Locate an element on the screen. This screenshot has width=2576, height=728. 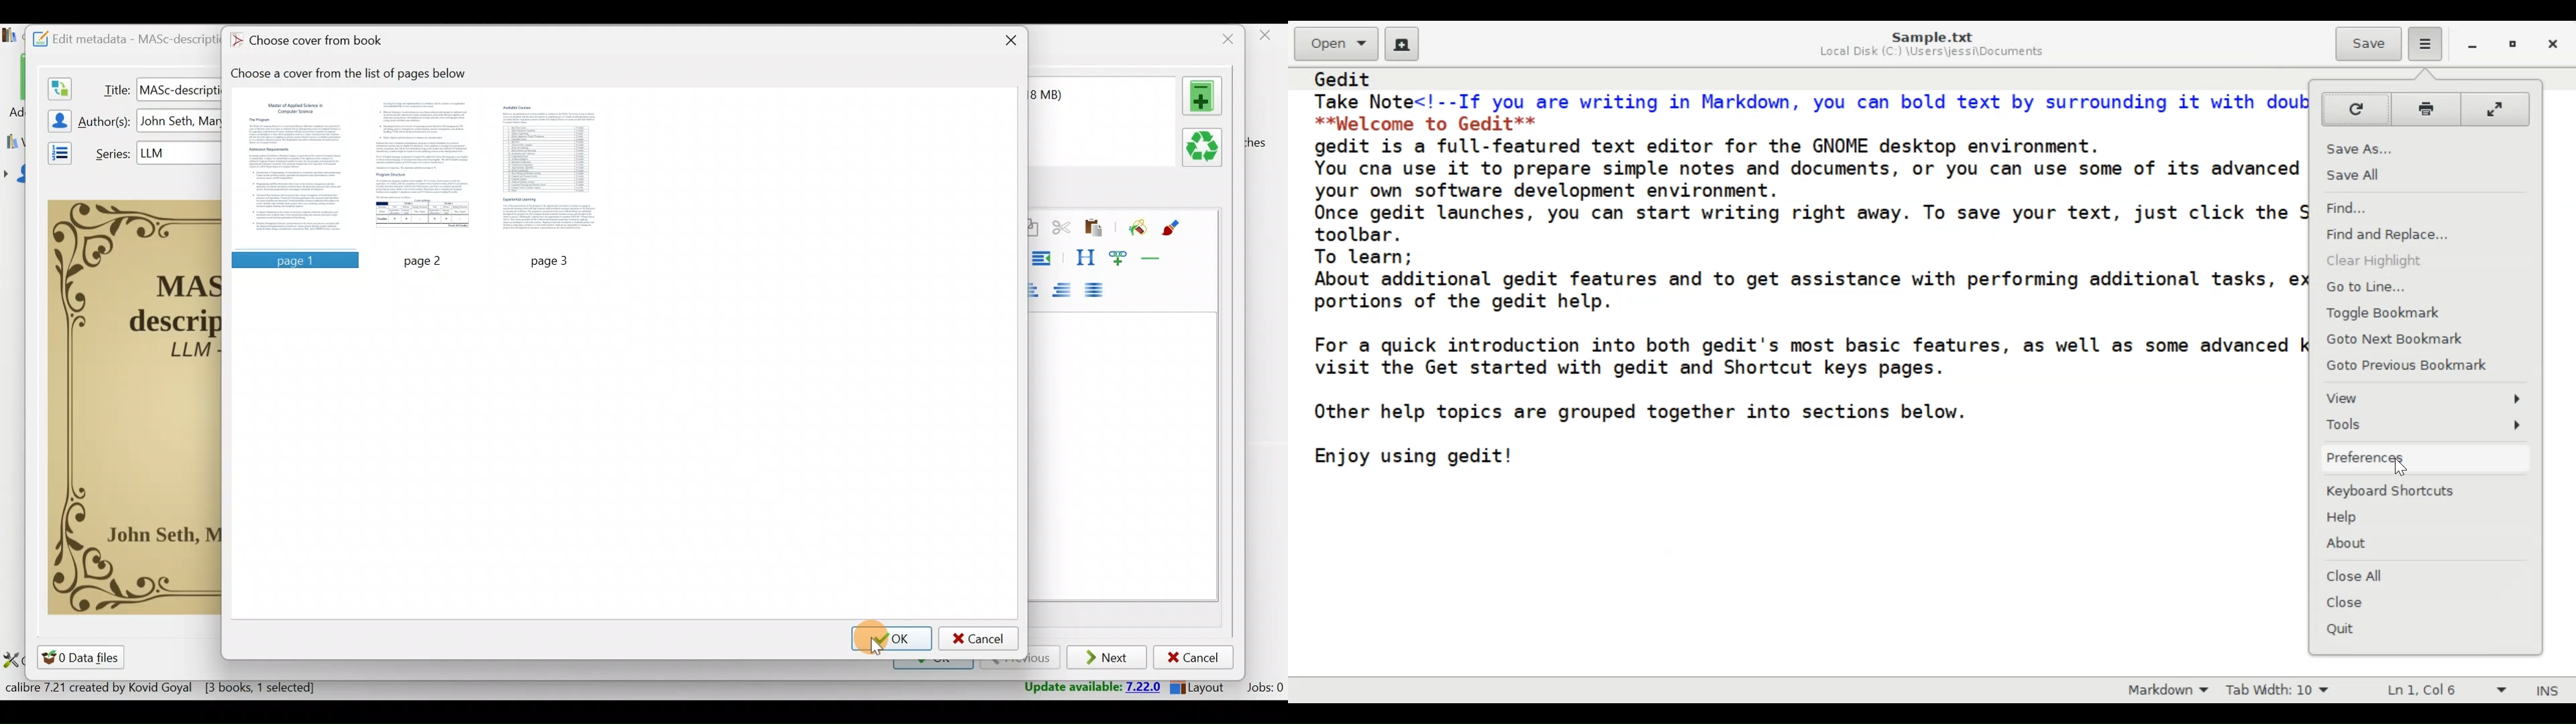
 is located at coordinates (555, 259).